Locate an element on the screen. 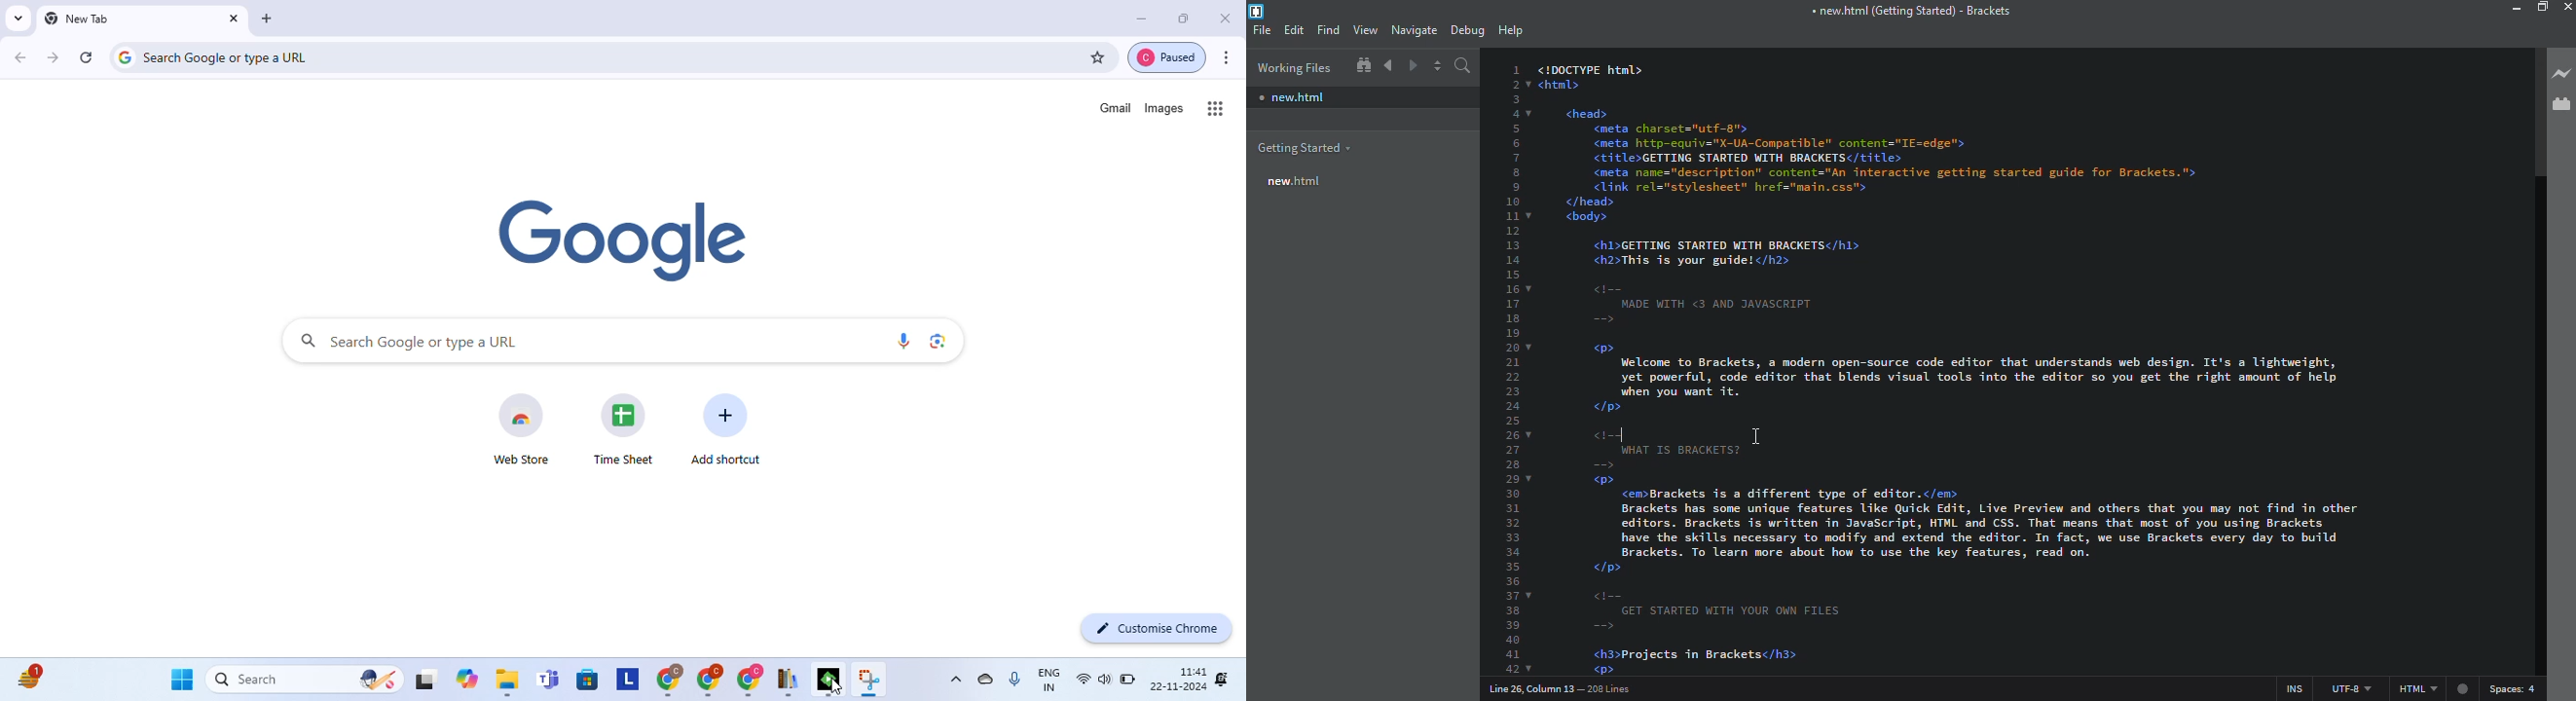 The image size is (2576, 728). view is located at coordinates (1365, 30).